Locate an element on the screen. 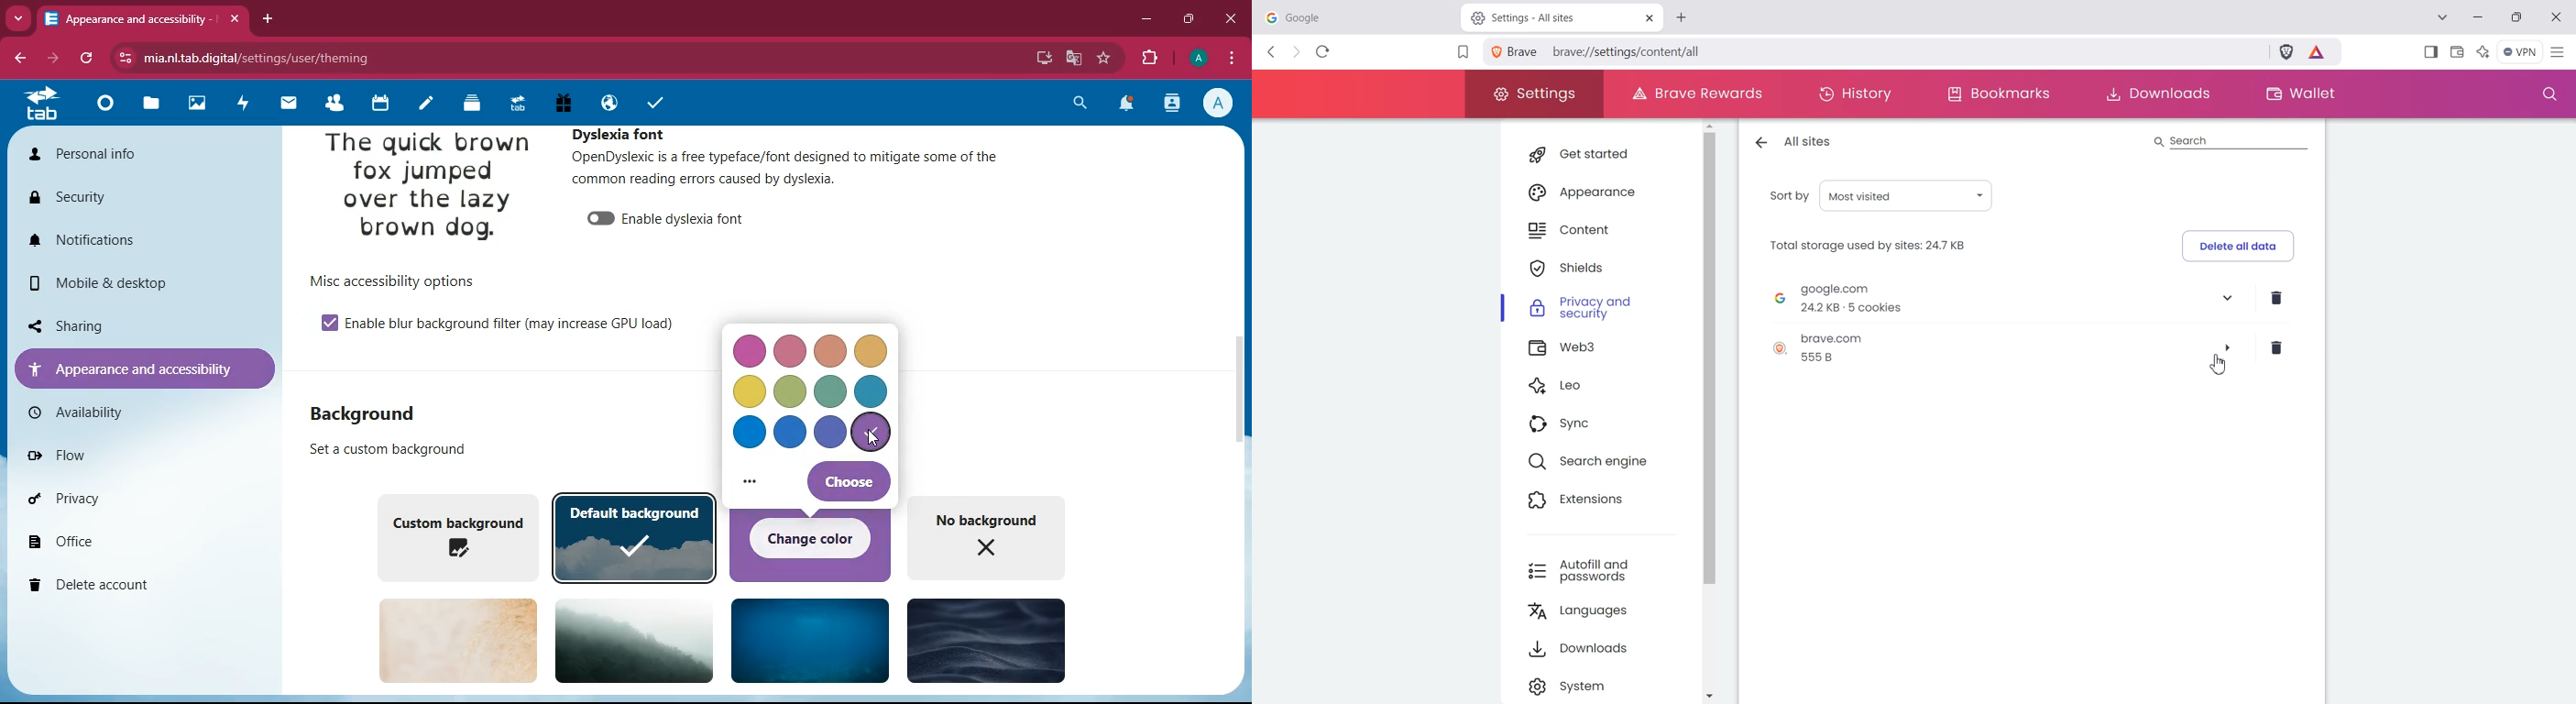 Image resolution: width=2576 pixels, height=728 pixels. background is located at coordinates (637, 640).